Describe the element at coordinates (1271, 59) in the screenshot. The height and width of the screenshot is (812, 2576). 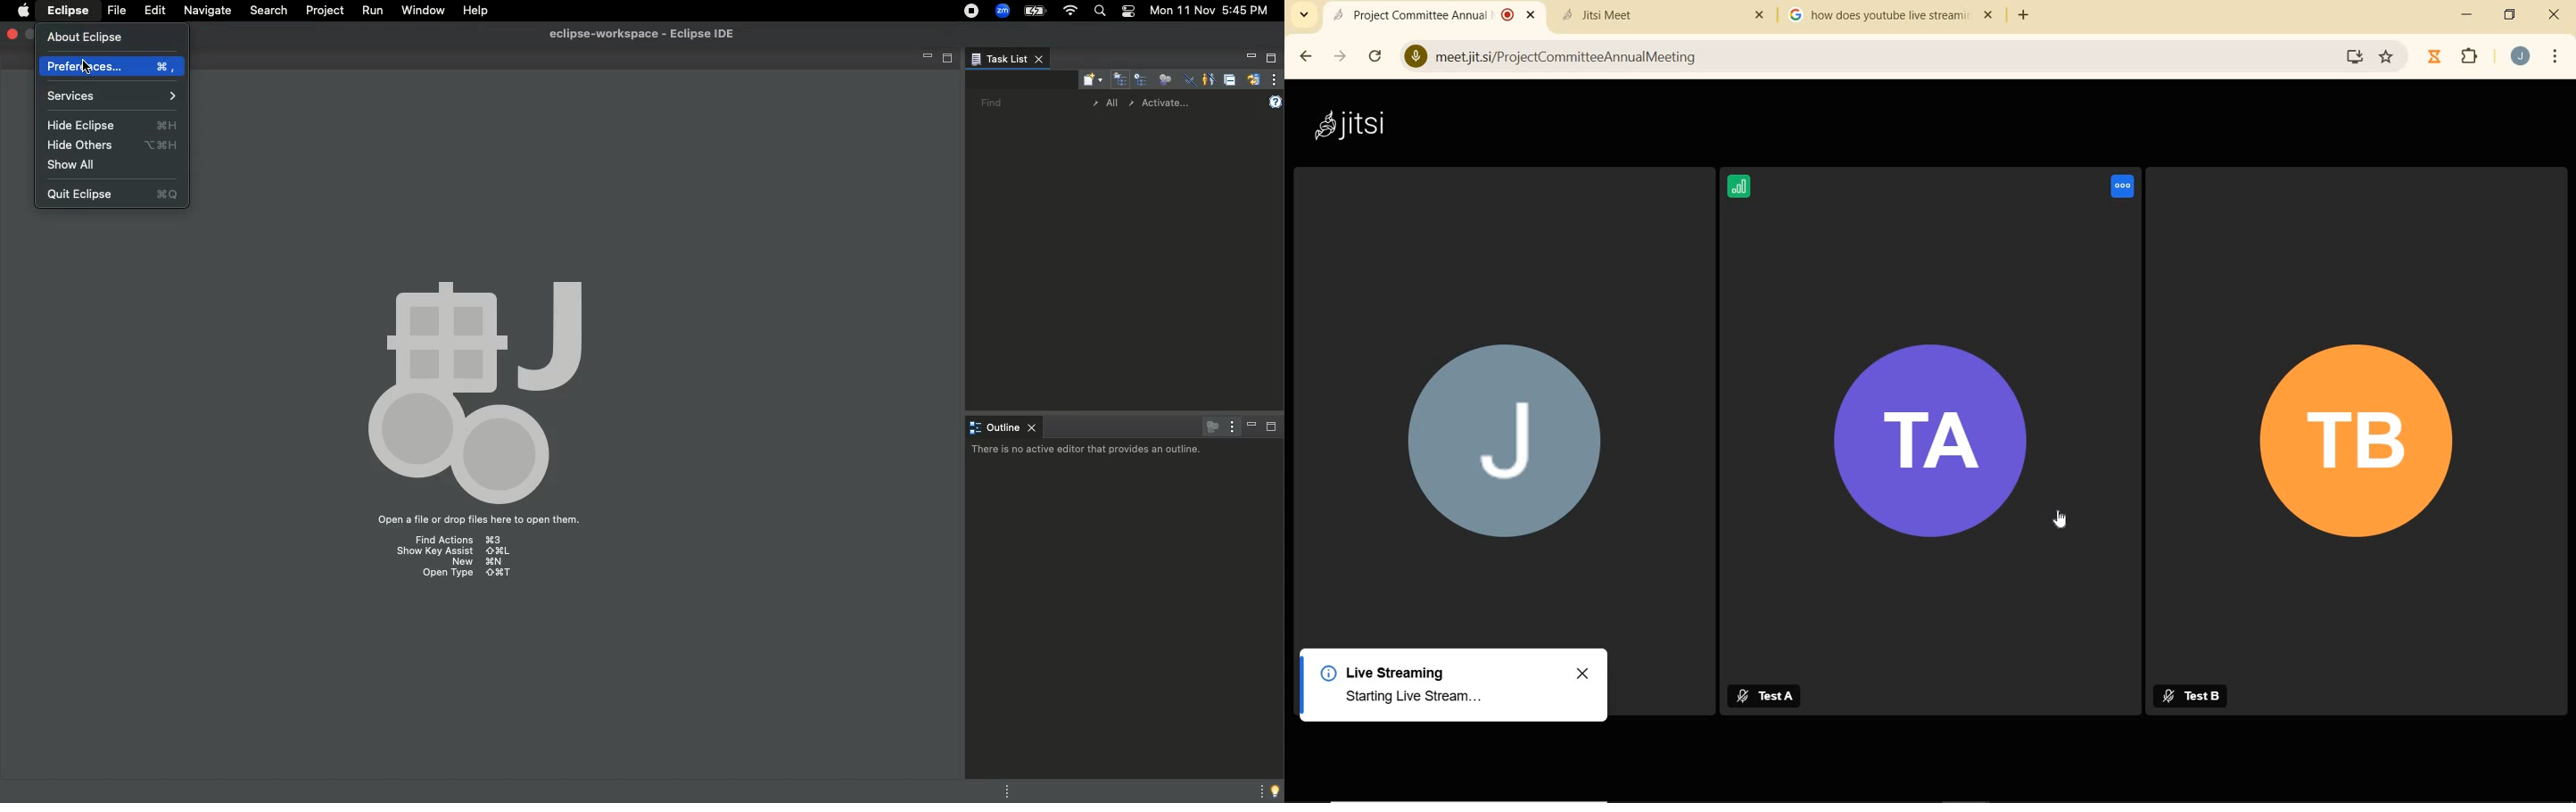
I see `Maximize ` at that location.